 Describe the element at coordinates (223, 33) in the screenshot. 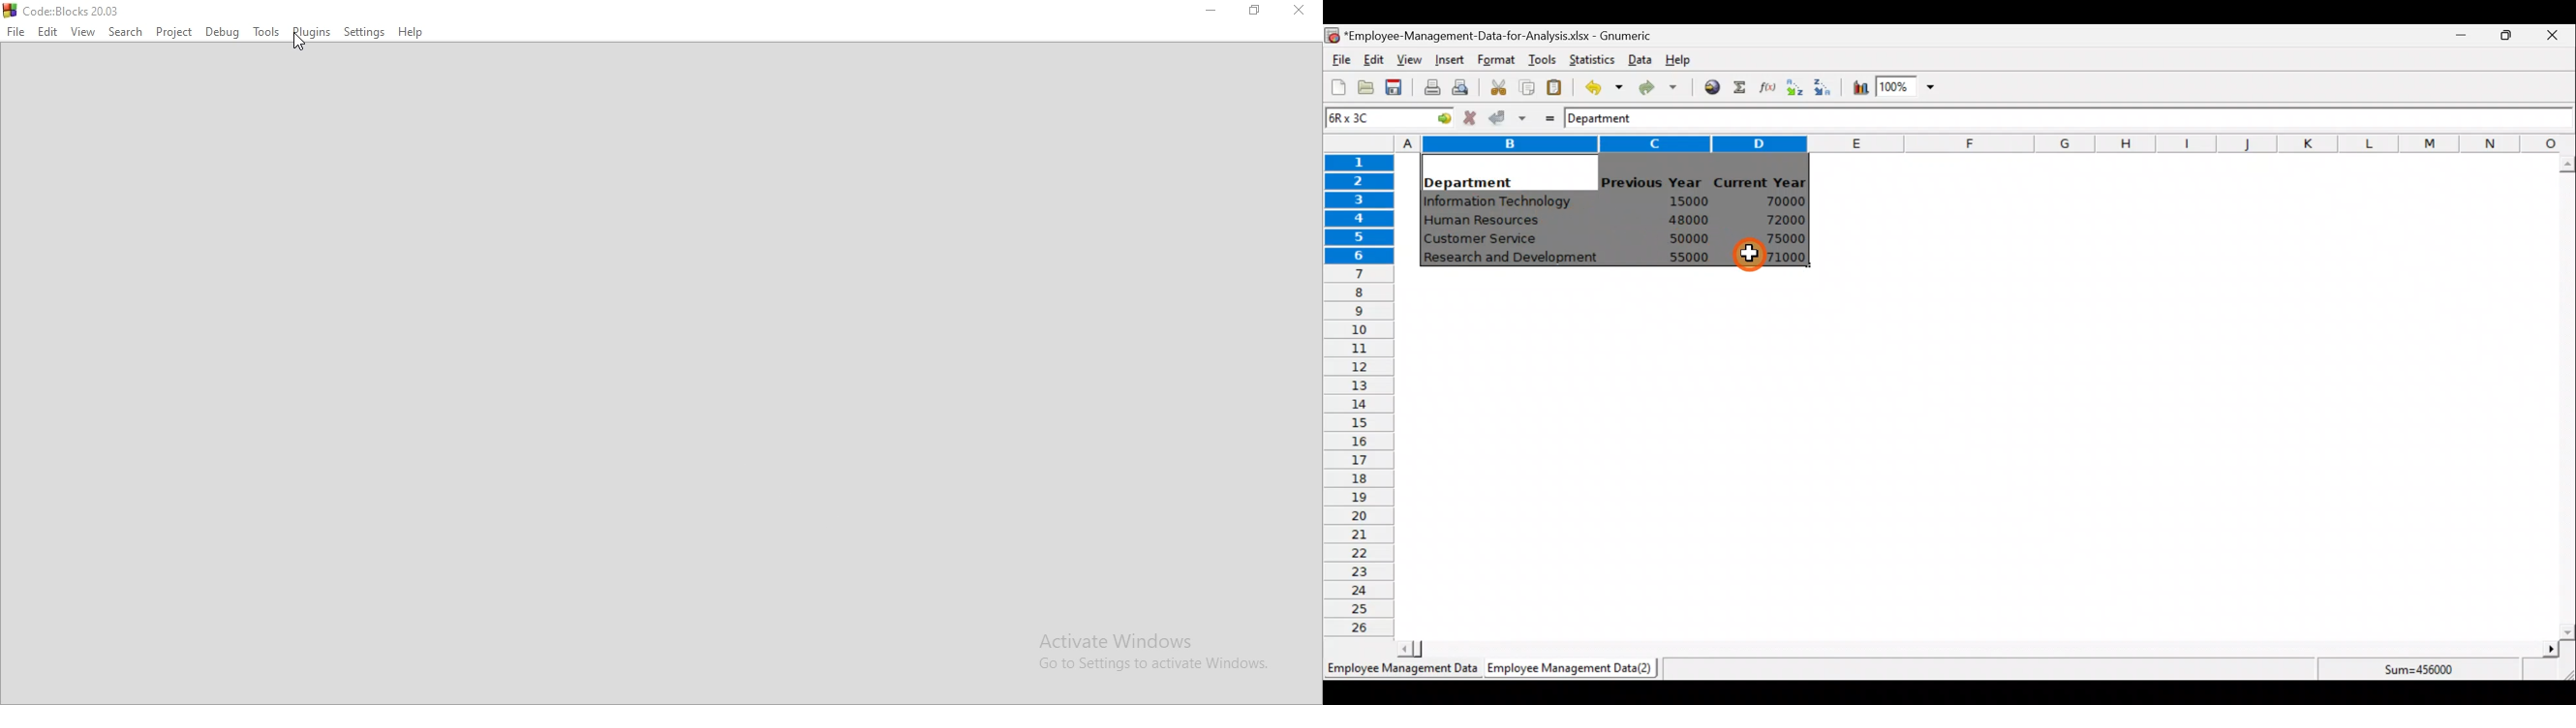

I see `Debug` at that location.